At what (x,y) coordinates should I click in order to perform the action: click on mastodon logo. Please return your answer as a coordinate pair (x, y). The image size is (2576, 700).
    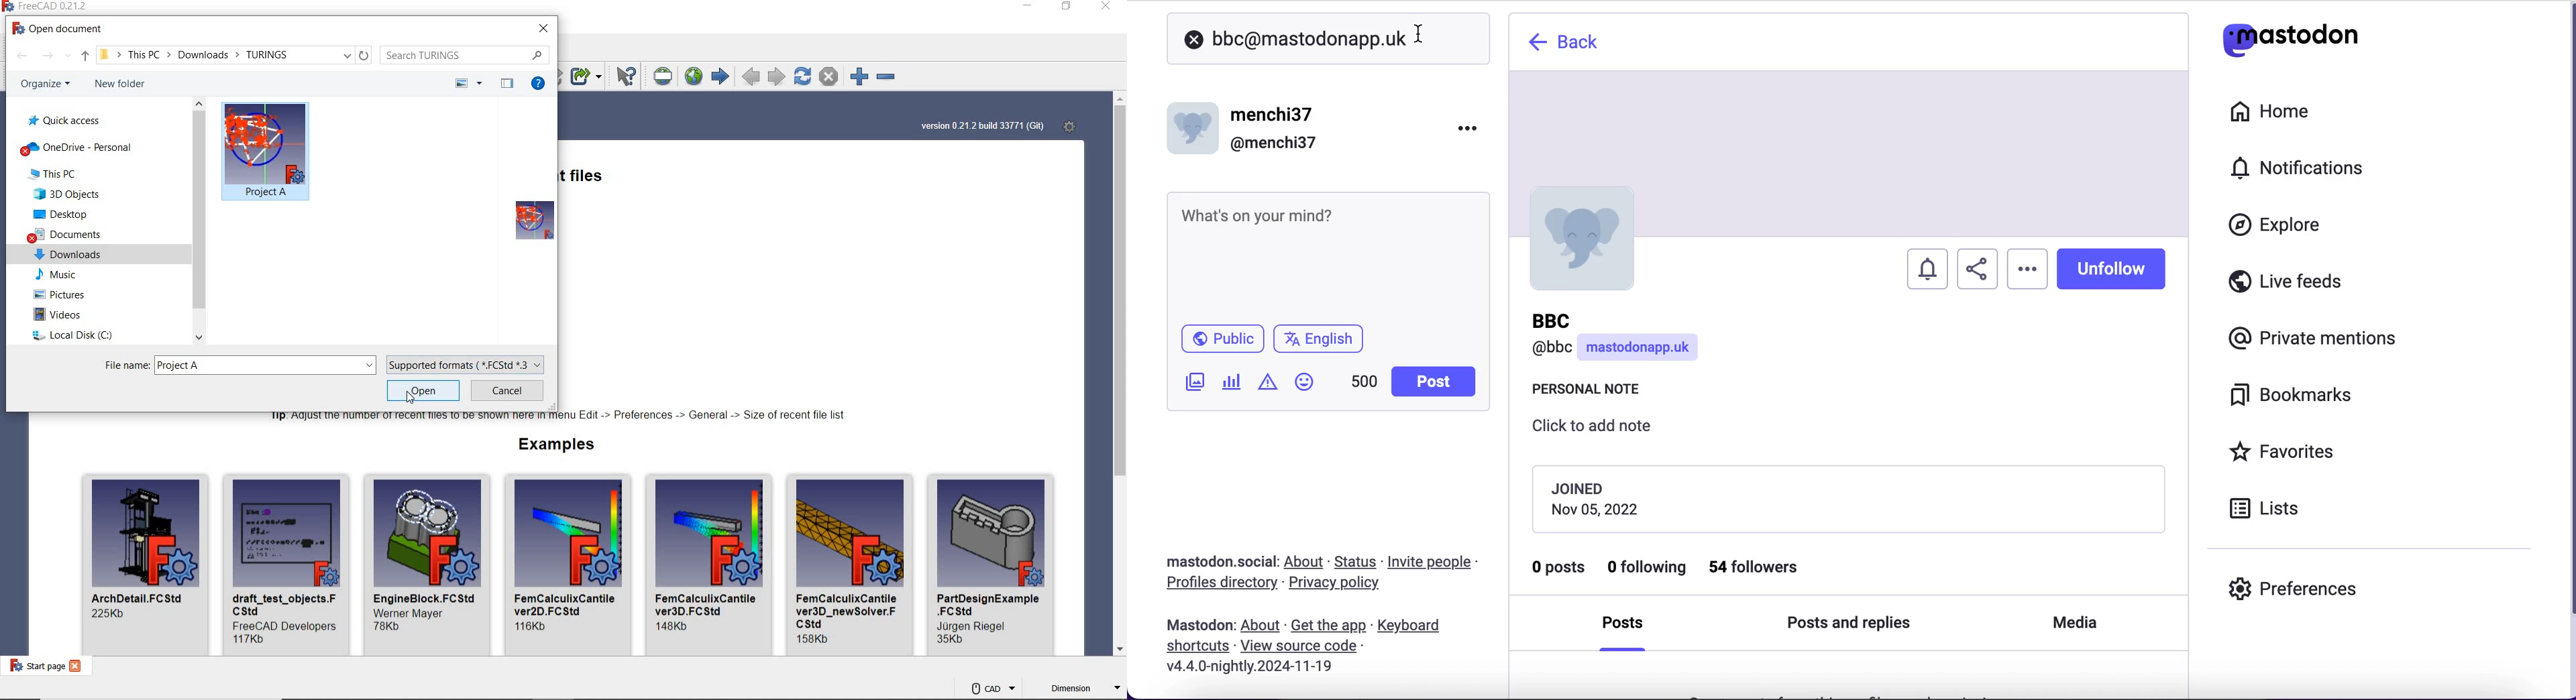
    Looking at the image, I should click on (2290, 37).